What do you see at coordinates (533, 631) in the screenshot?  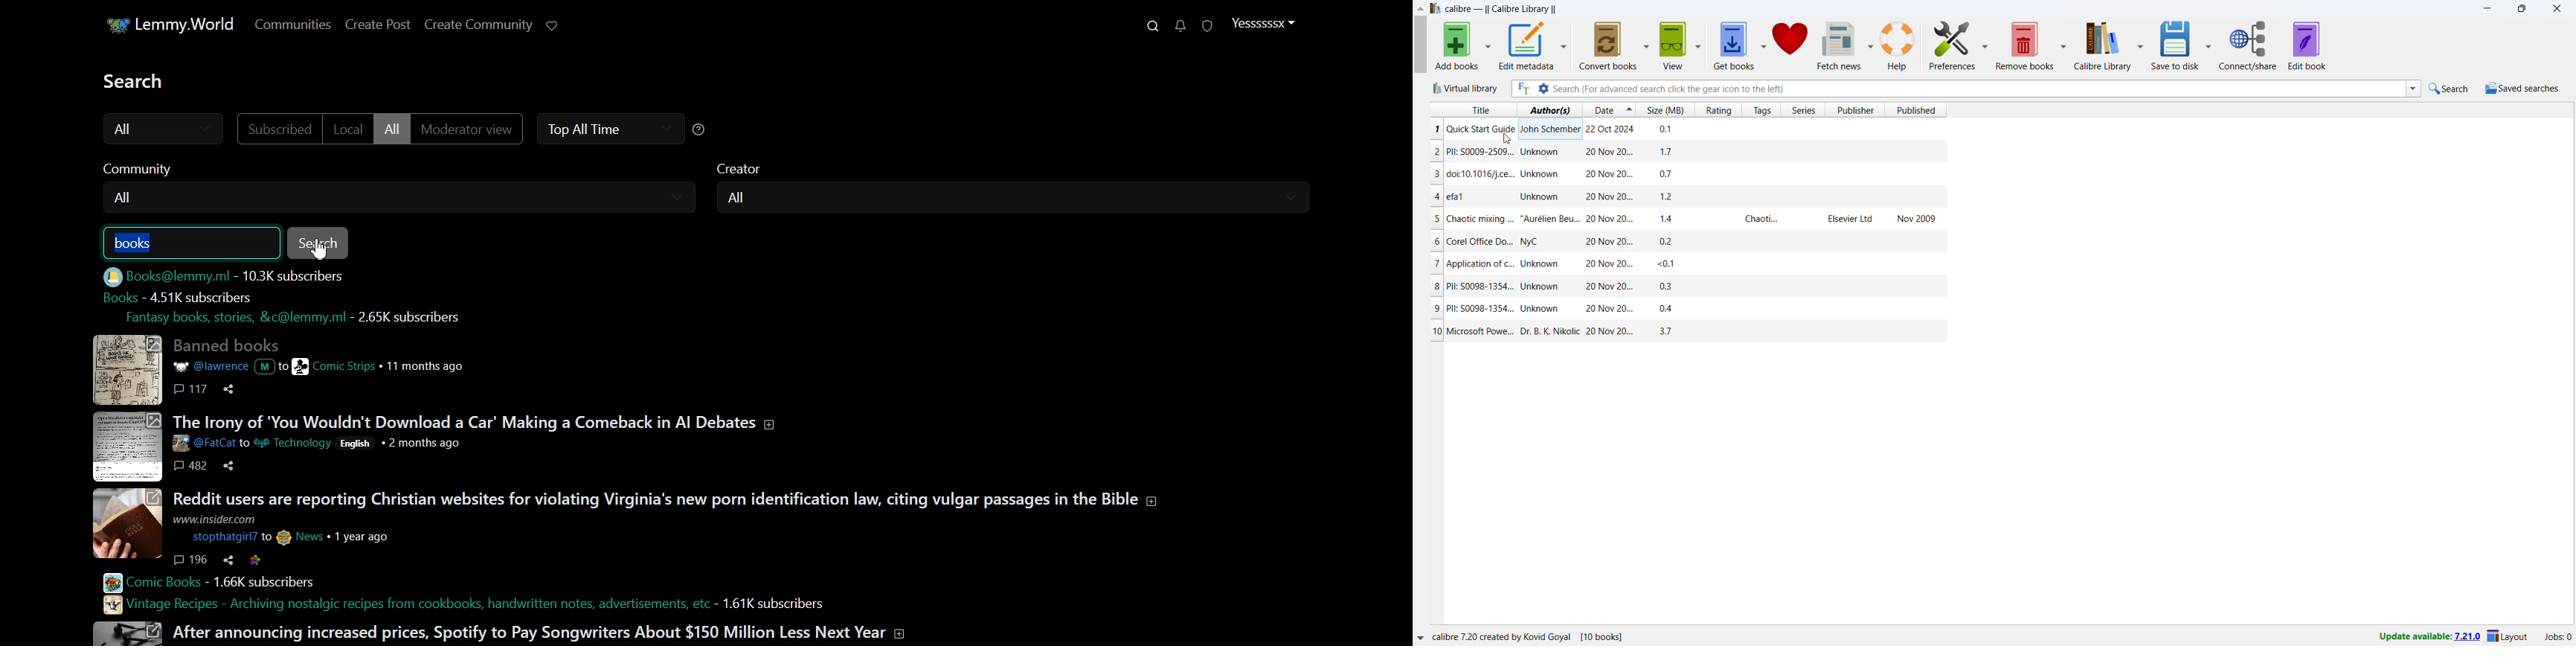 I see `post` at bounding box center [533, 631].